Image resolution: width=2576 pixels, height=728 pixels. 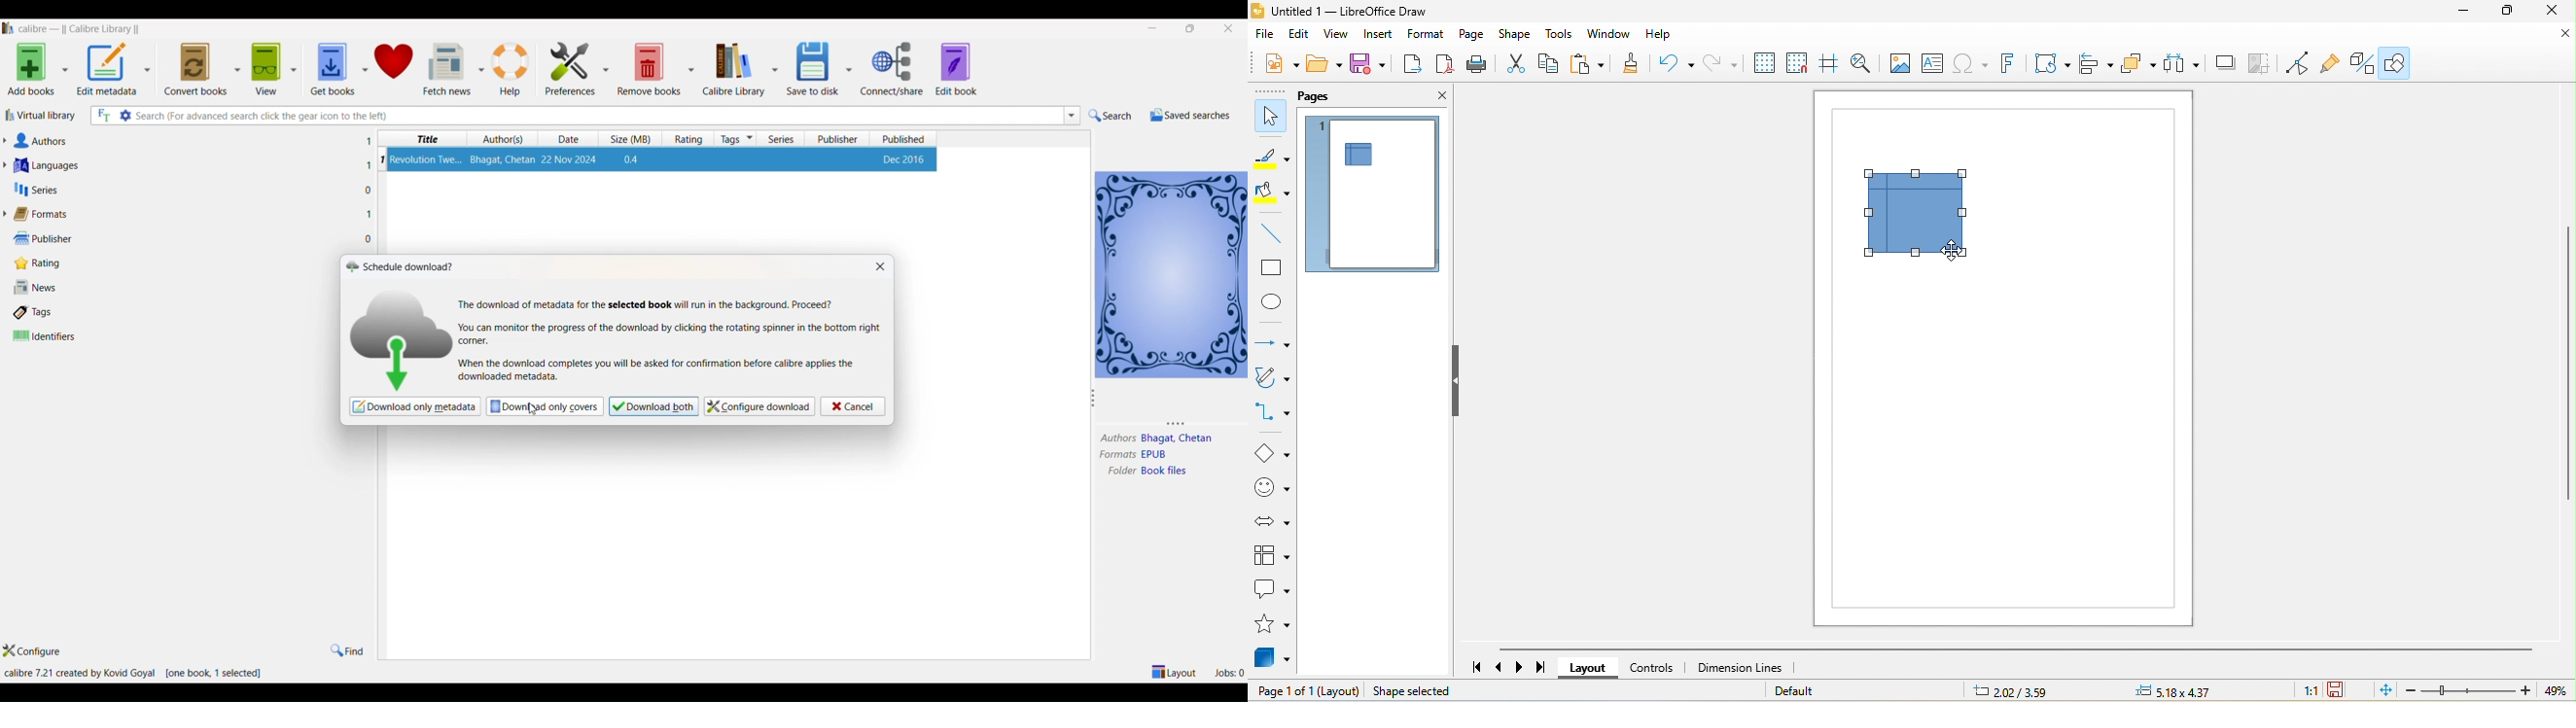 I want to click on get books, so click(x=328, y=65).